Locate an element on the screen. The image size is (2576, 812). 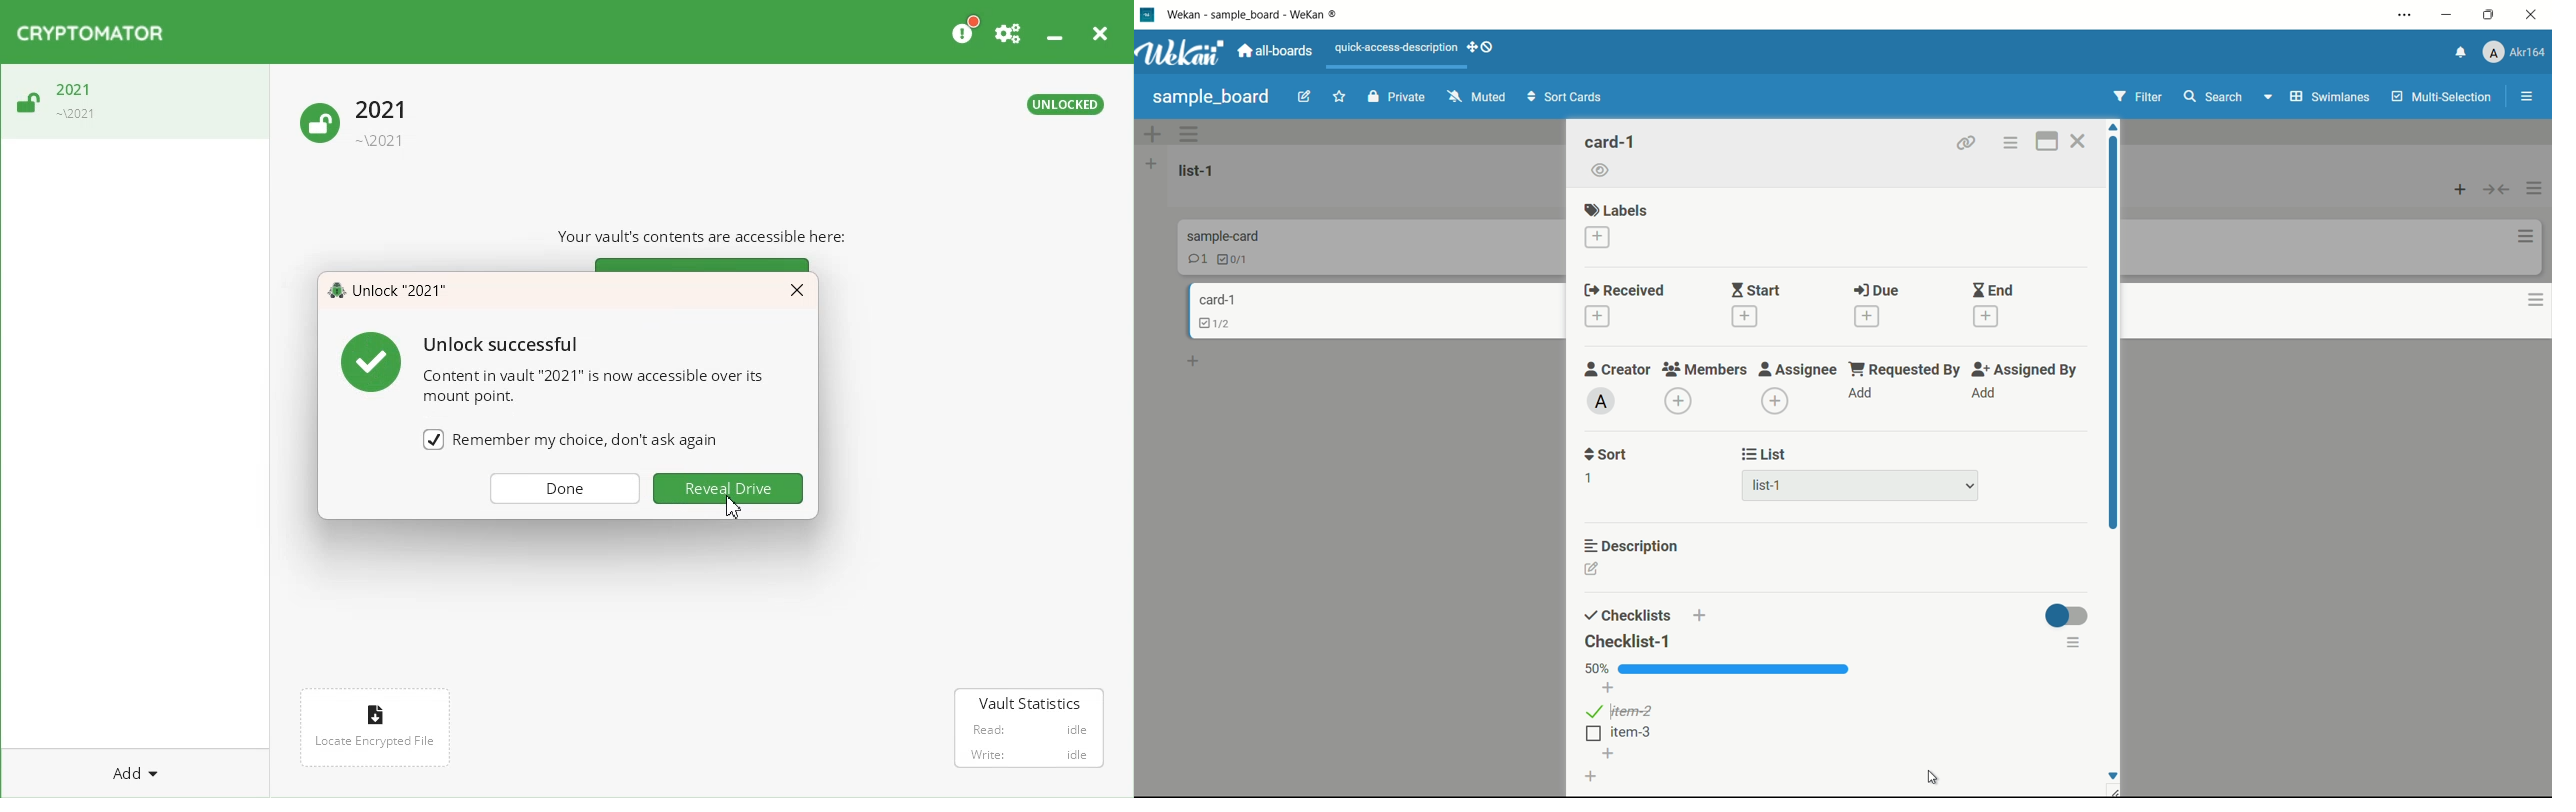
Wekan logo is located at coordinates (1180, 52).